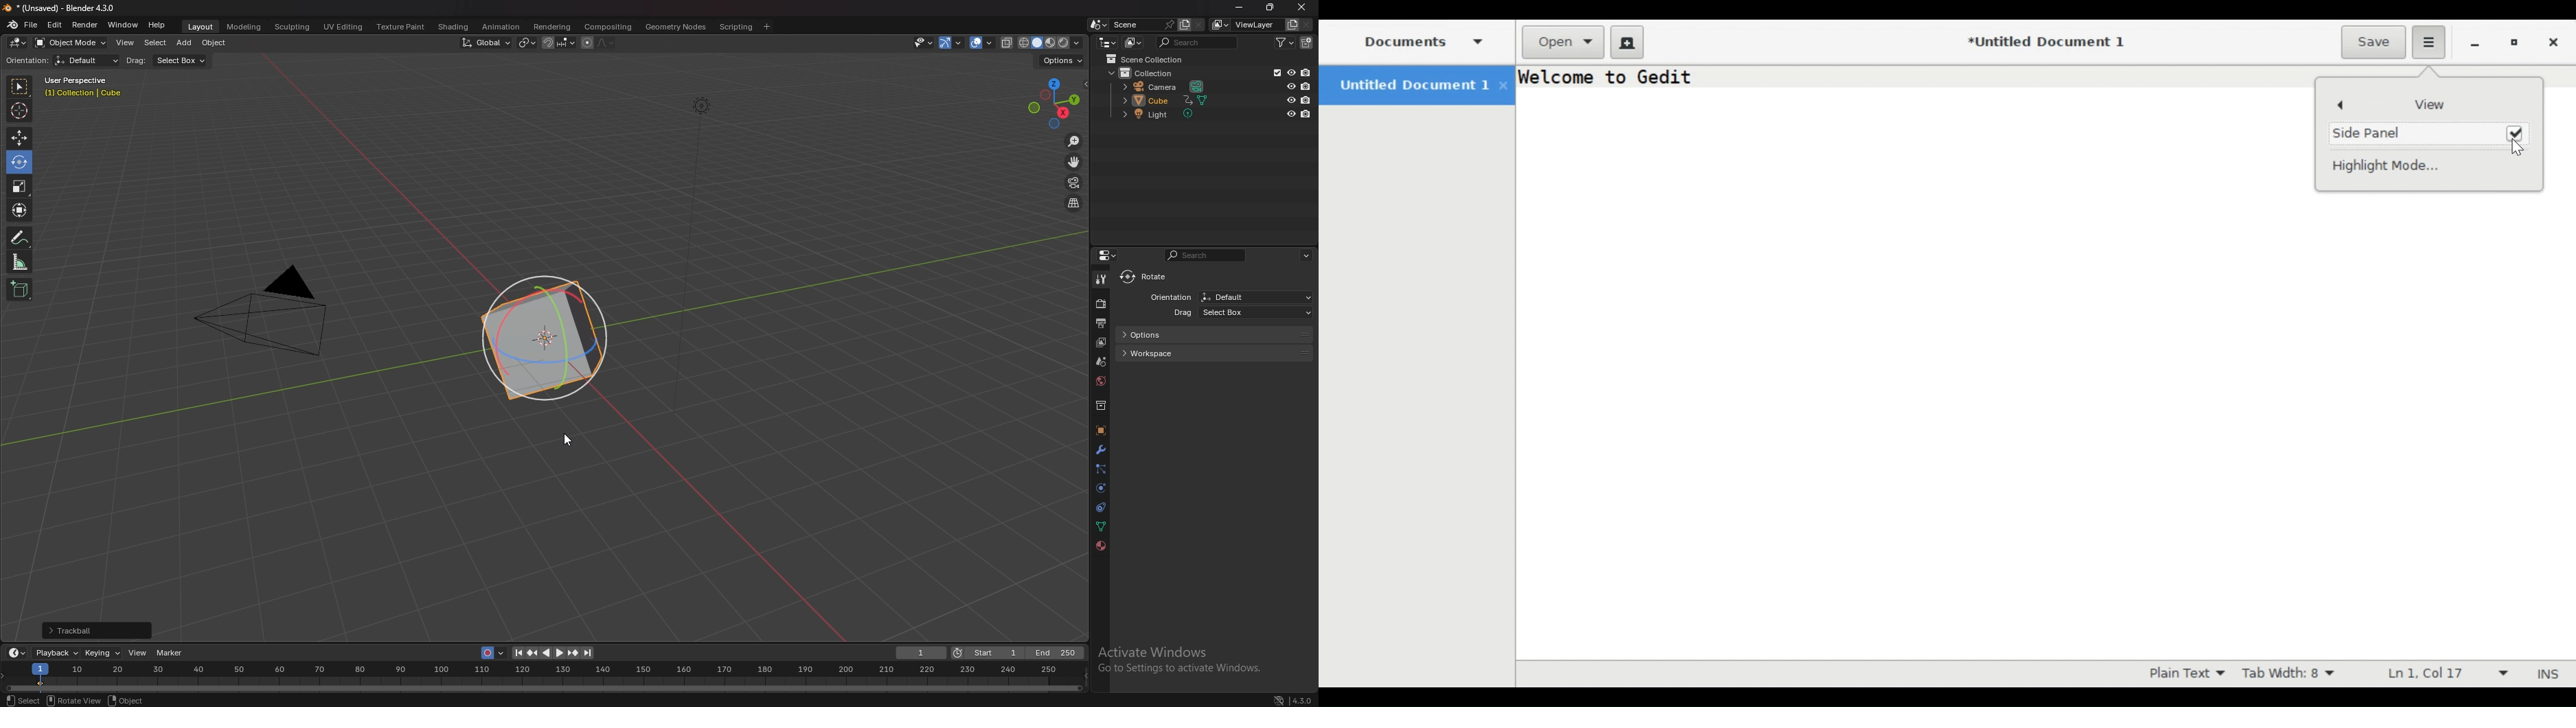 The height and width of the screenshot is (728, 2576). Describe the element at coordinates (1056, 102) in the screenshot. I see `preset viewpoint` at that location.